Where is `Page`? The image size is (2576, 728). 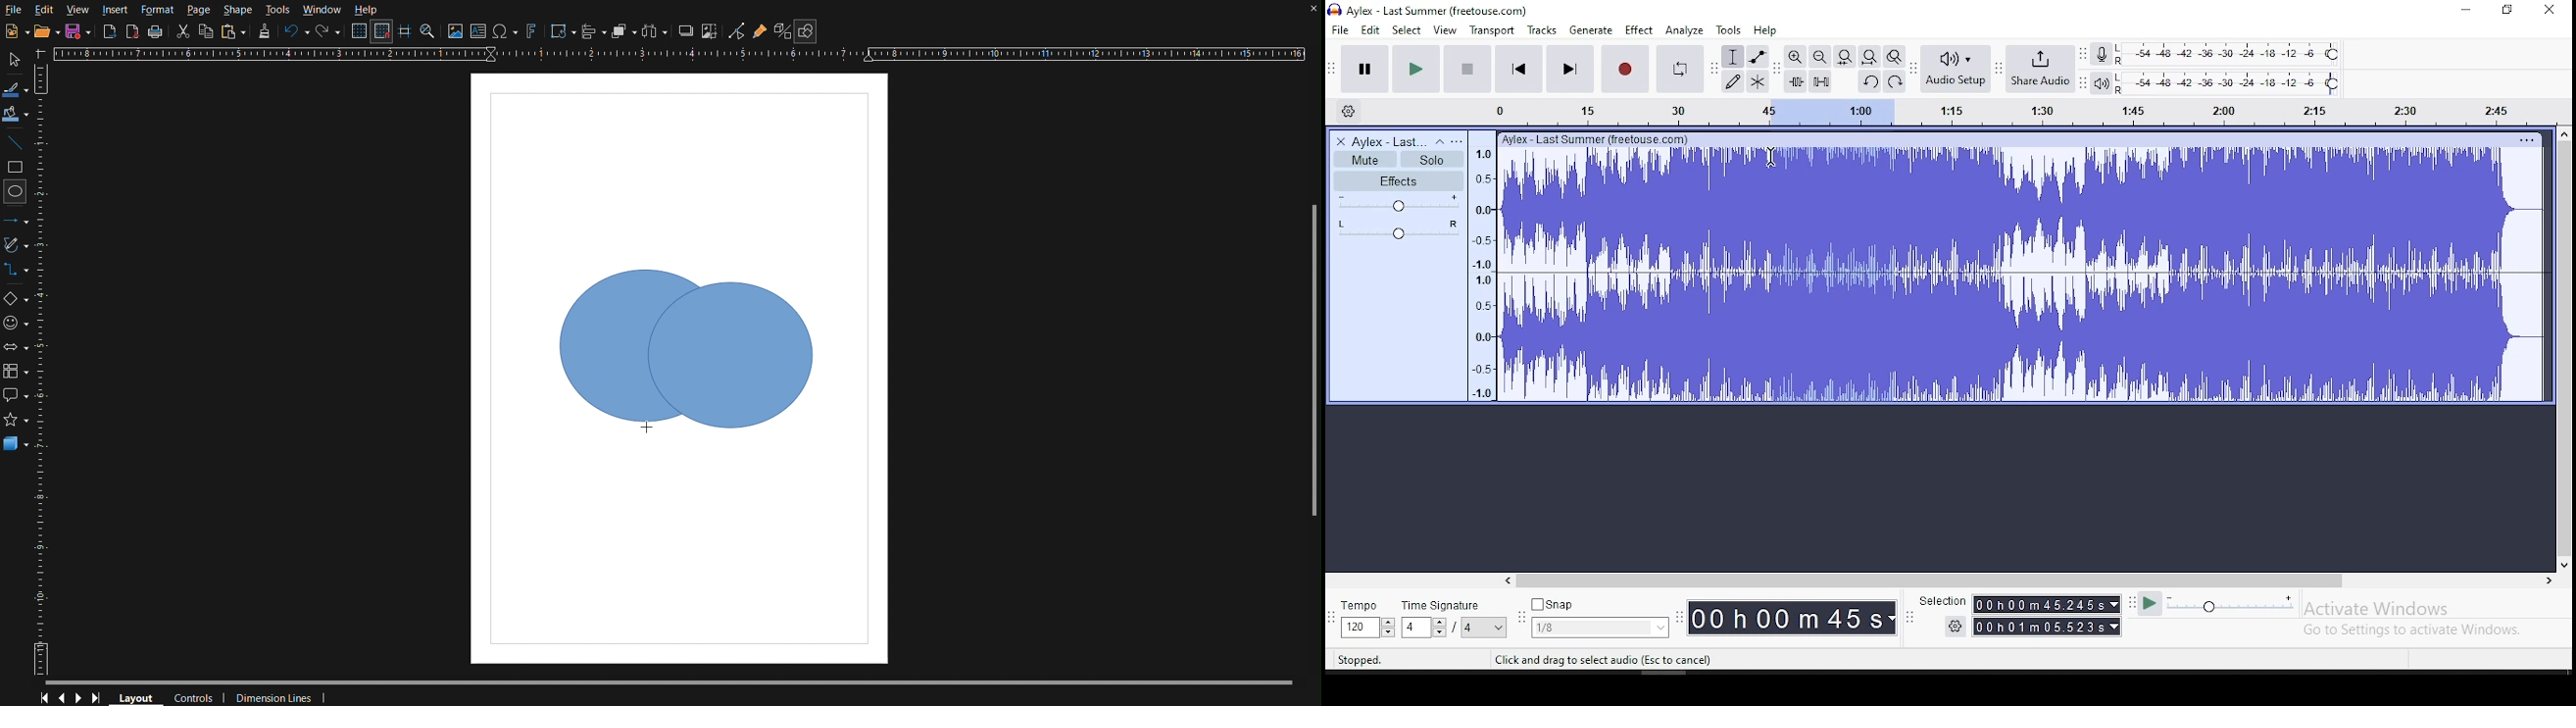
Page is located at coordinates (201, 10).